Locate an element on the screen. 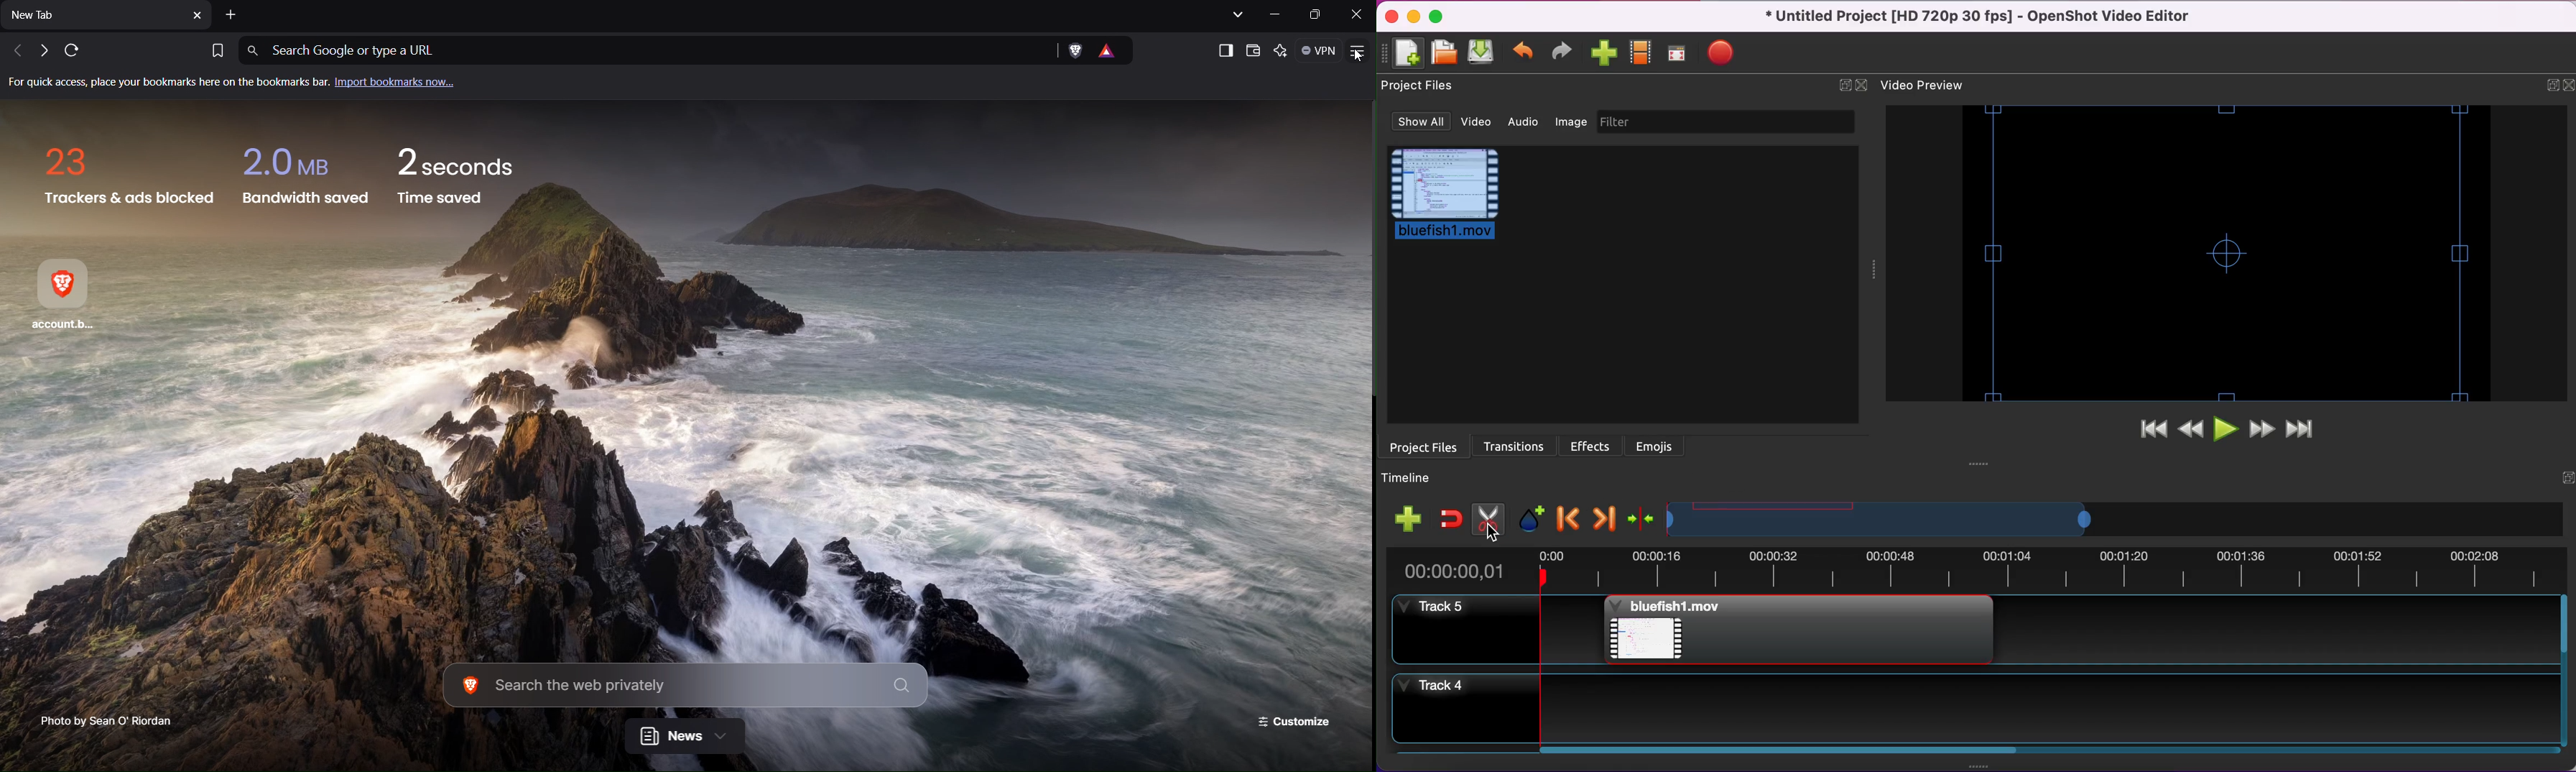 This screenshot has width=2576, height=784. Rewards is located at coordinates (1114, 51).